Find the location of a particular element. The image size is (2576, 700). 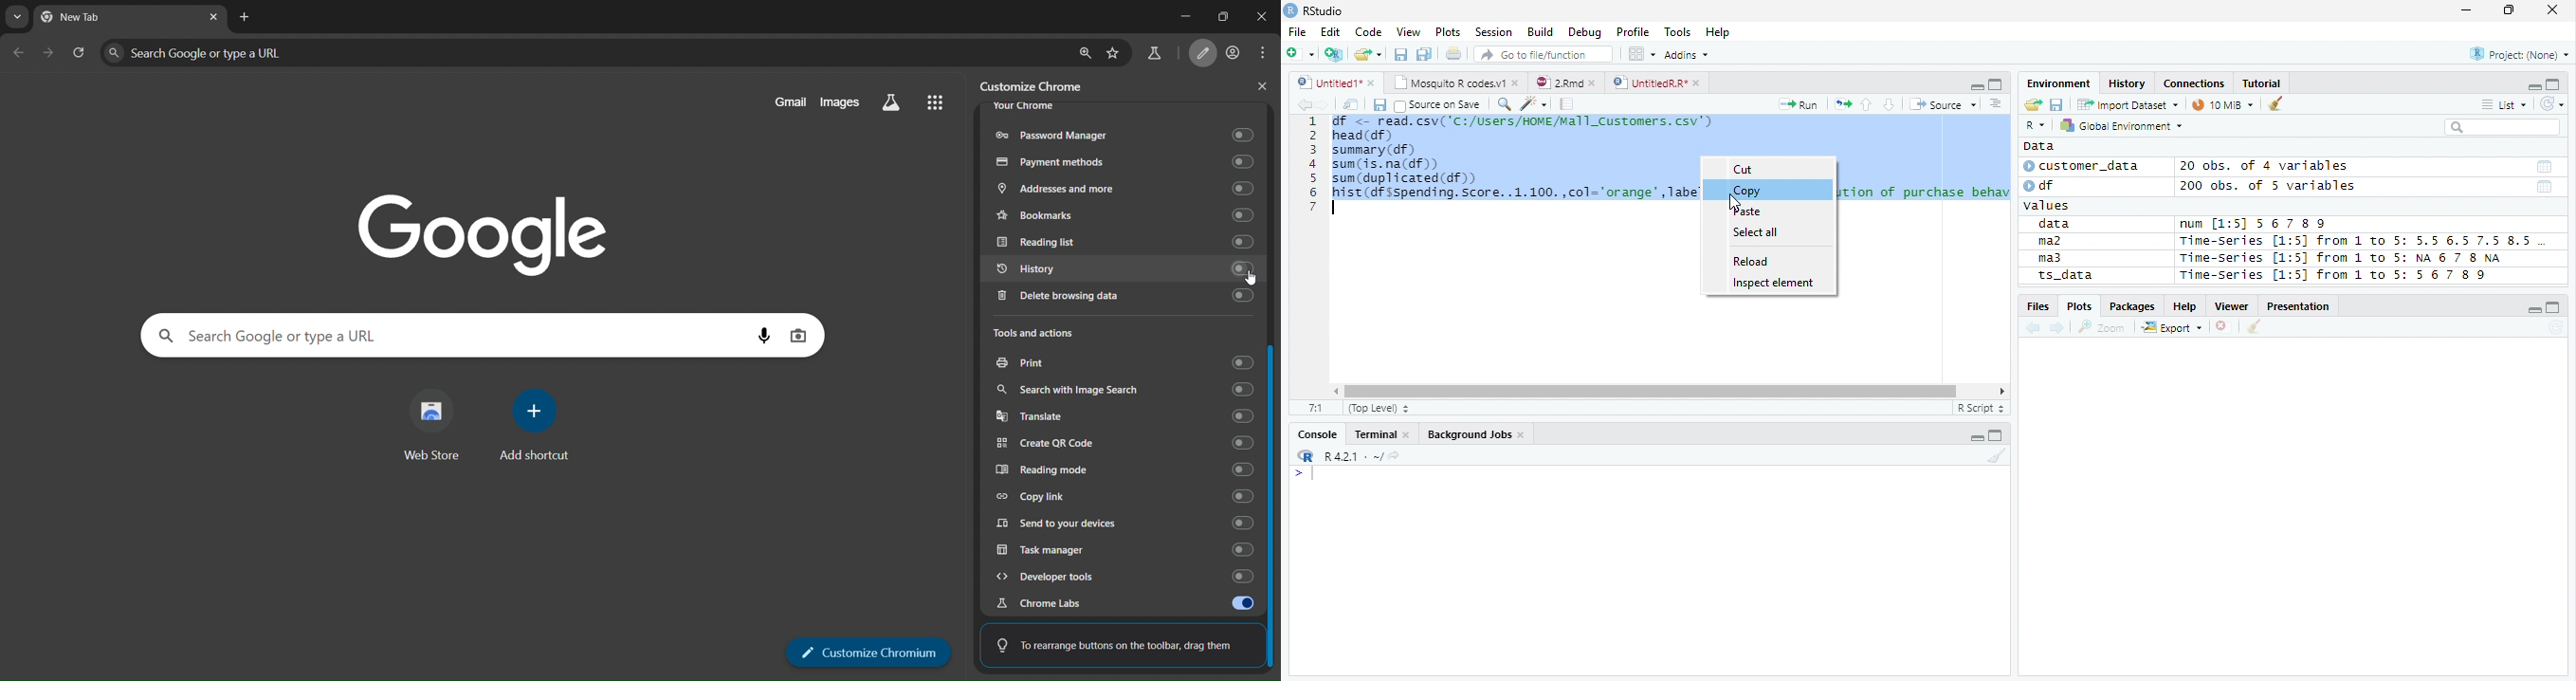

Save is located at coordinates (2056, 103).